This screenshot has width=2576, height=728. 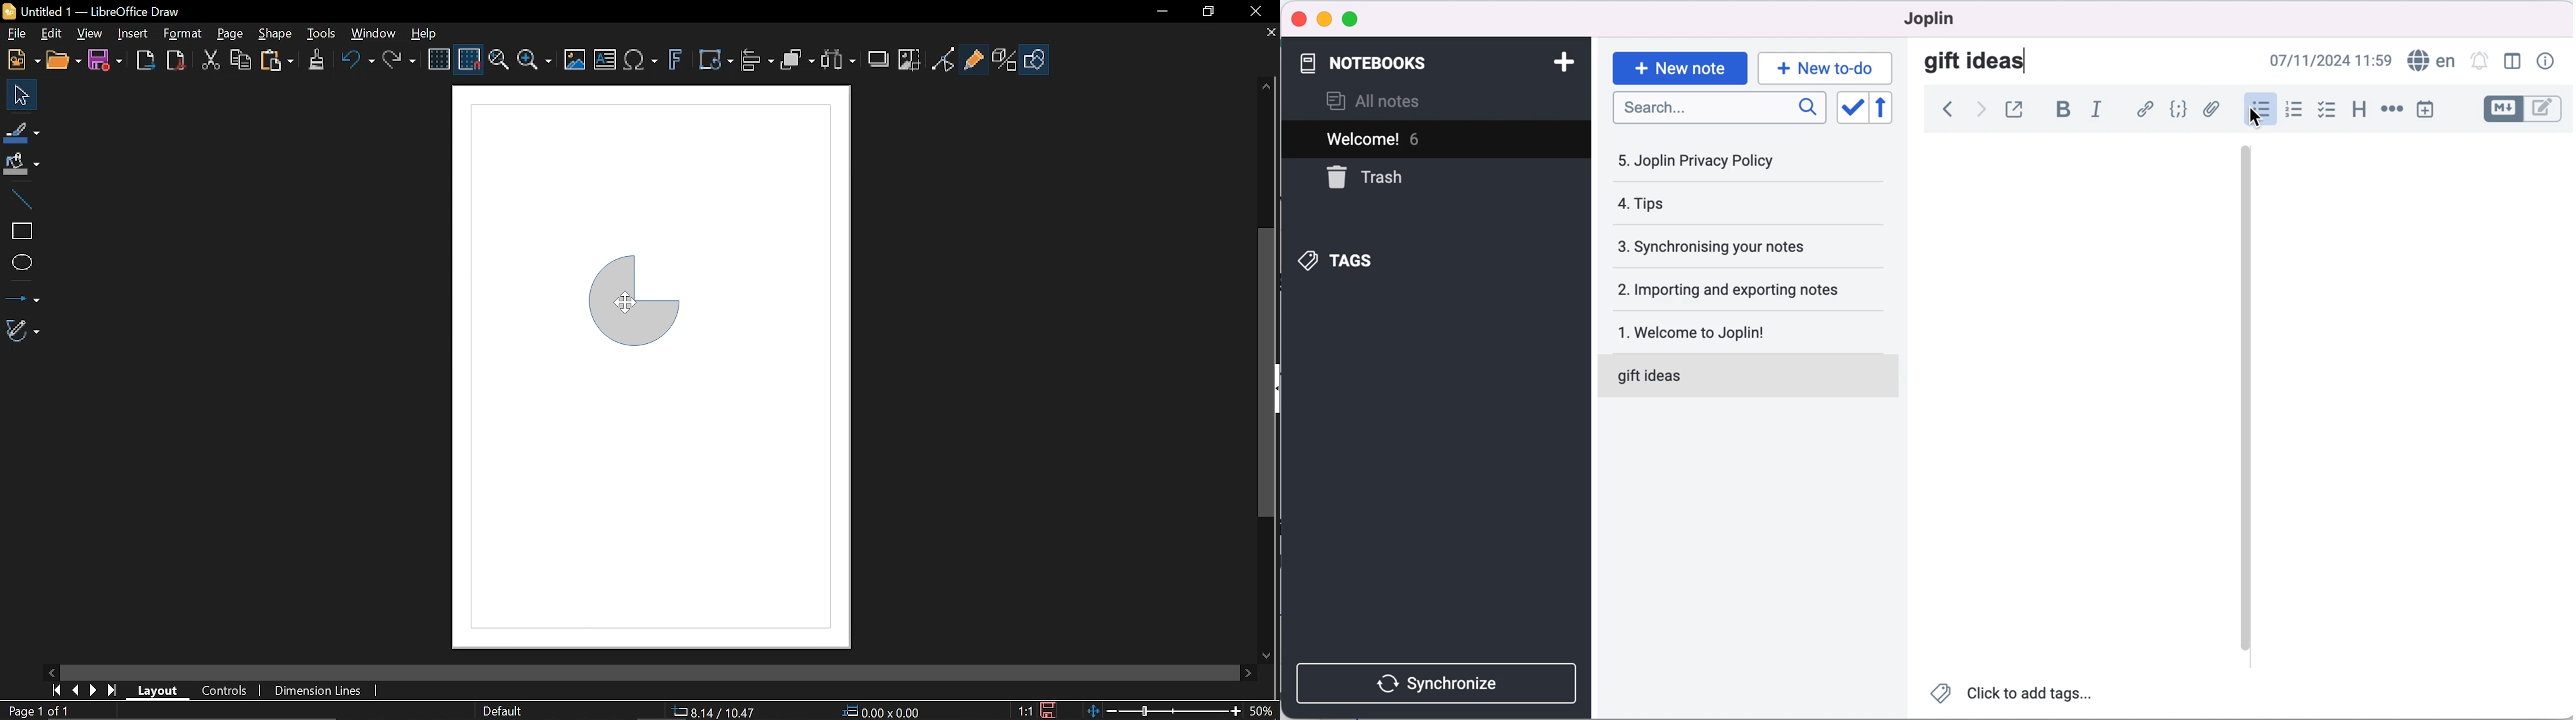 What do you see at coordinates (1714, 205) in the screenshot?
I see `tips` at bounding box center [1714, 205].